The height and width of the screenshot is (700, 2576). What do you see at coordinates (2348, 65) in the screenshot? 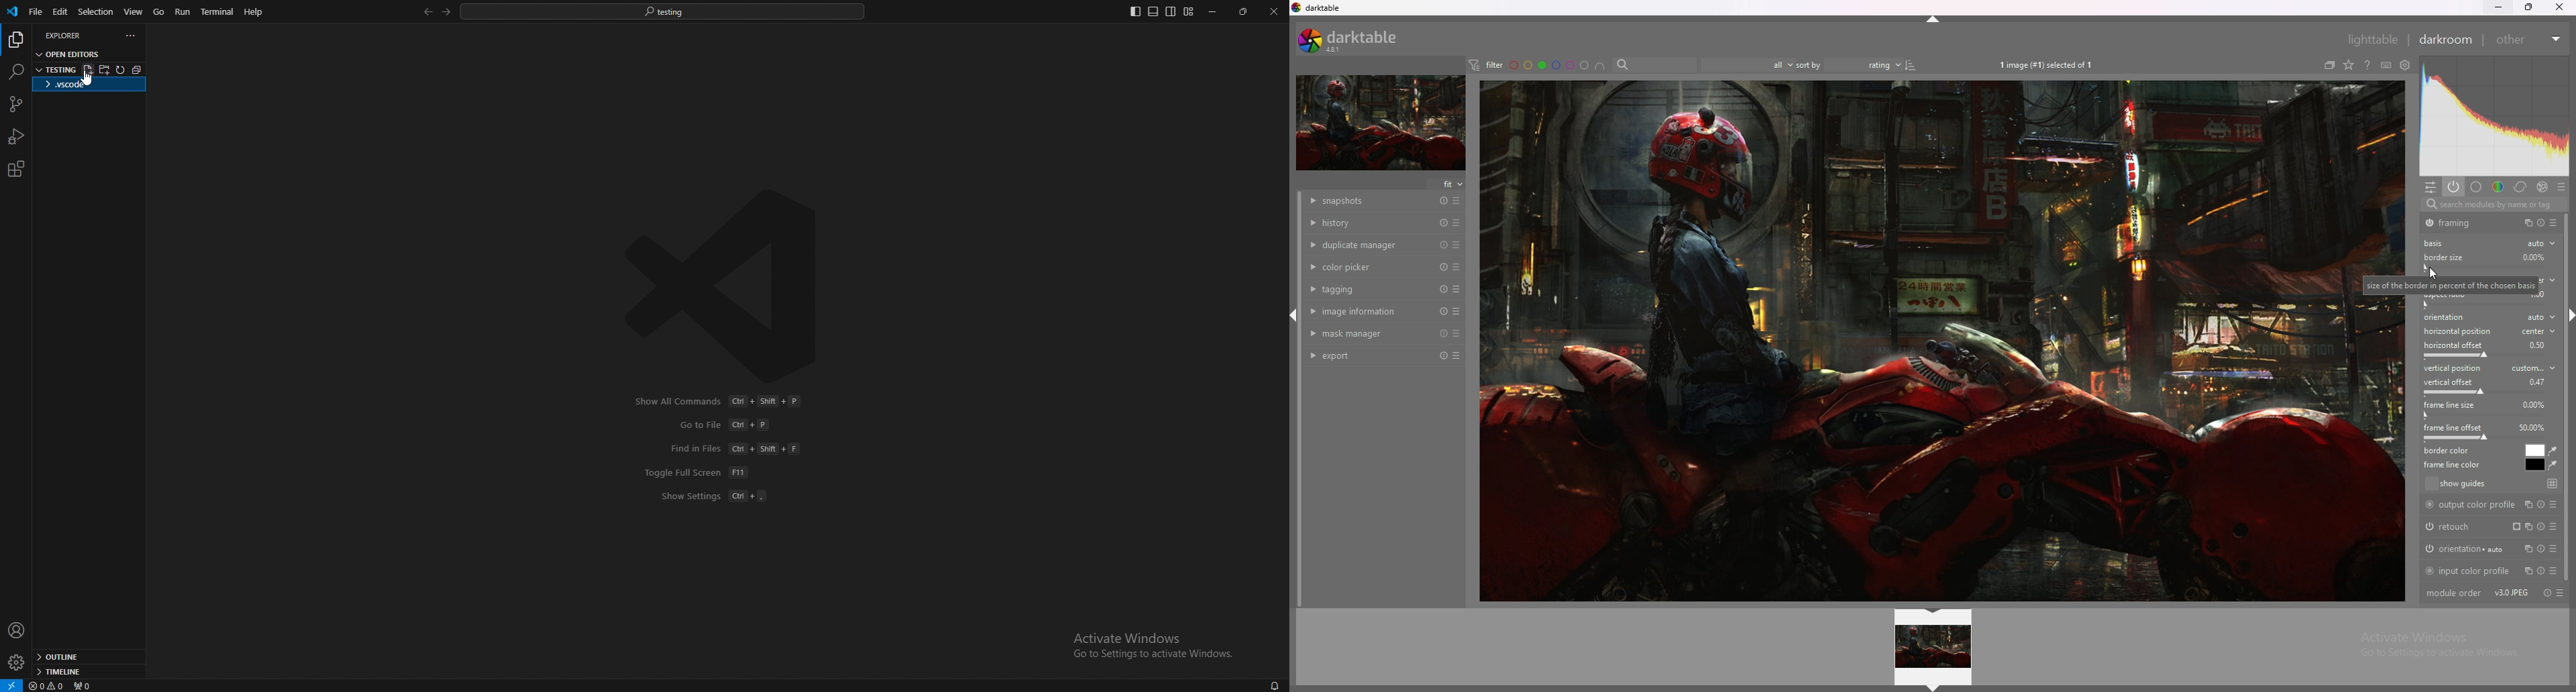
I see `change type of overlays shown` at bounding box center [2348, 65].